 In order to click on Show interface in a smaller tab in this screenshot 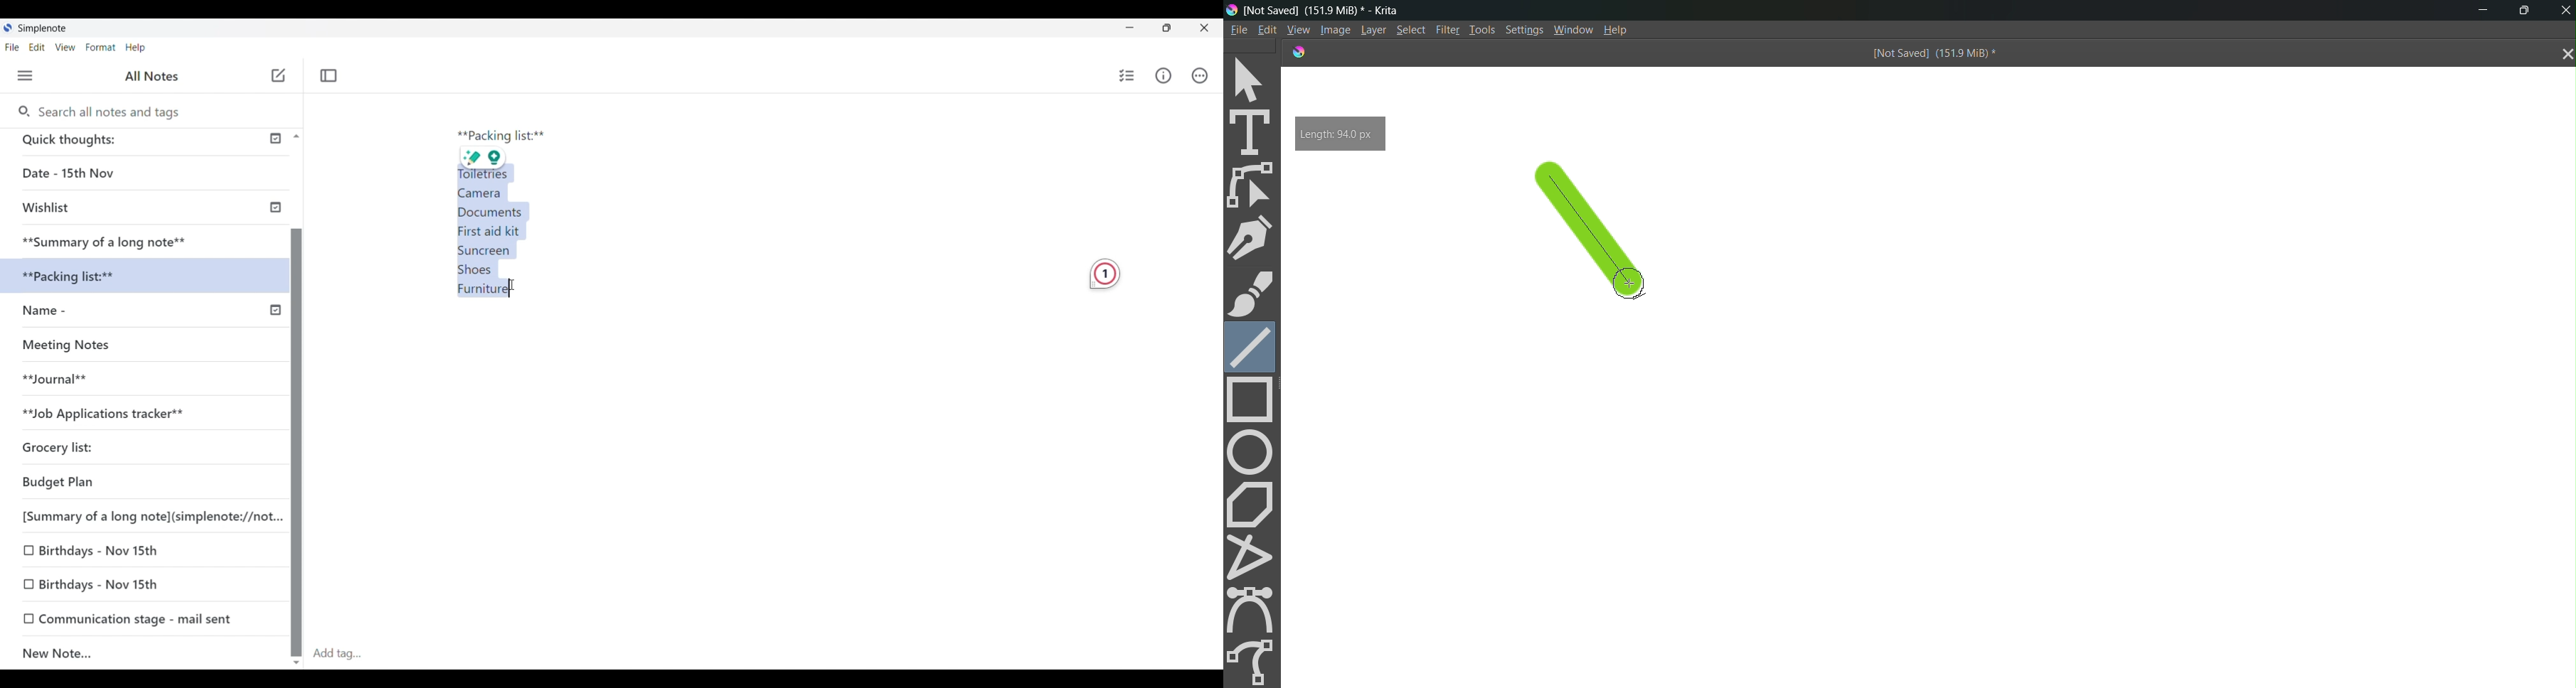, I will do `click(1168, 28)`.